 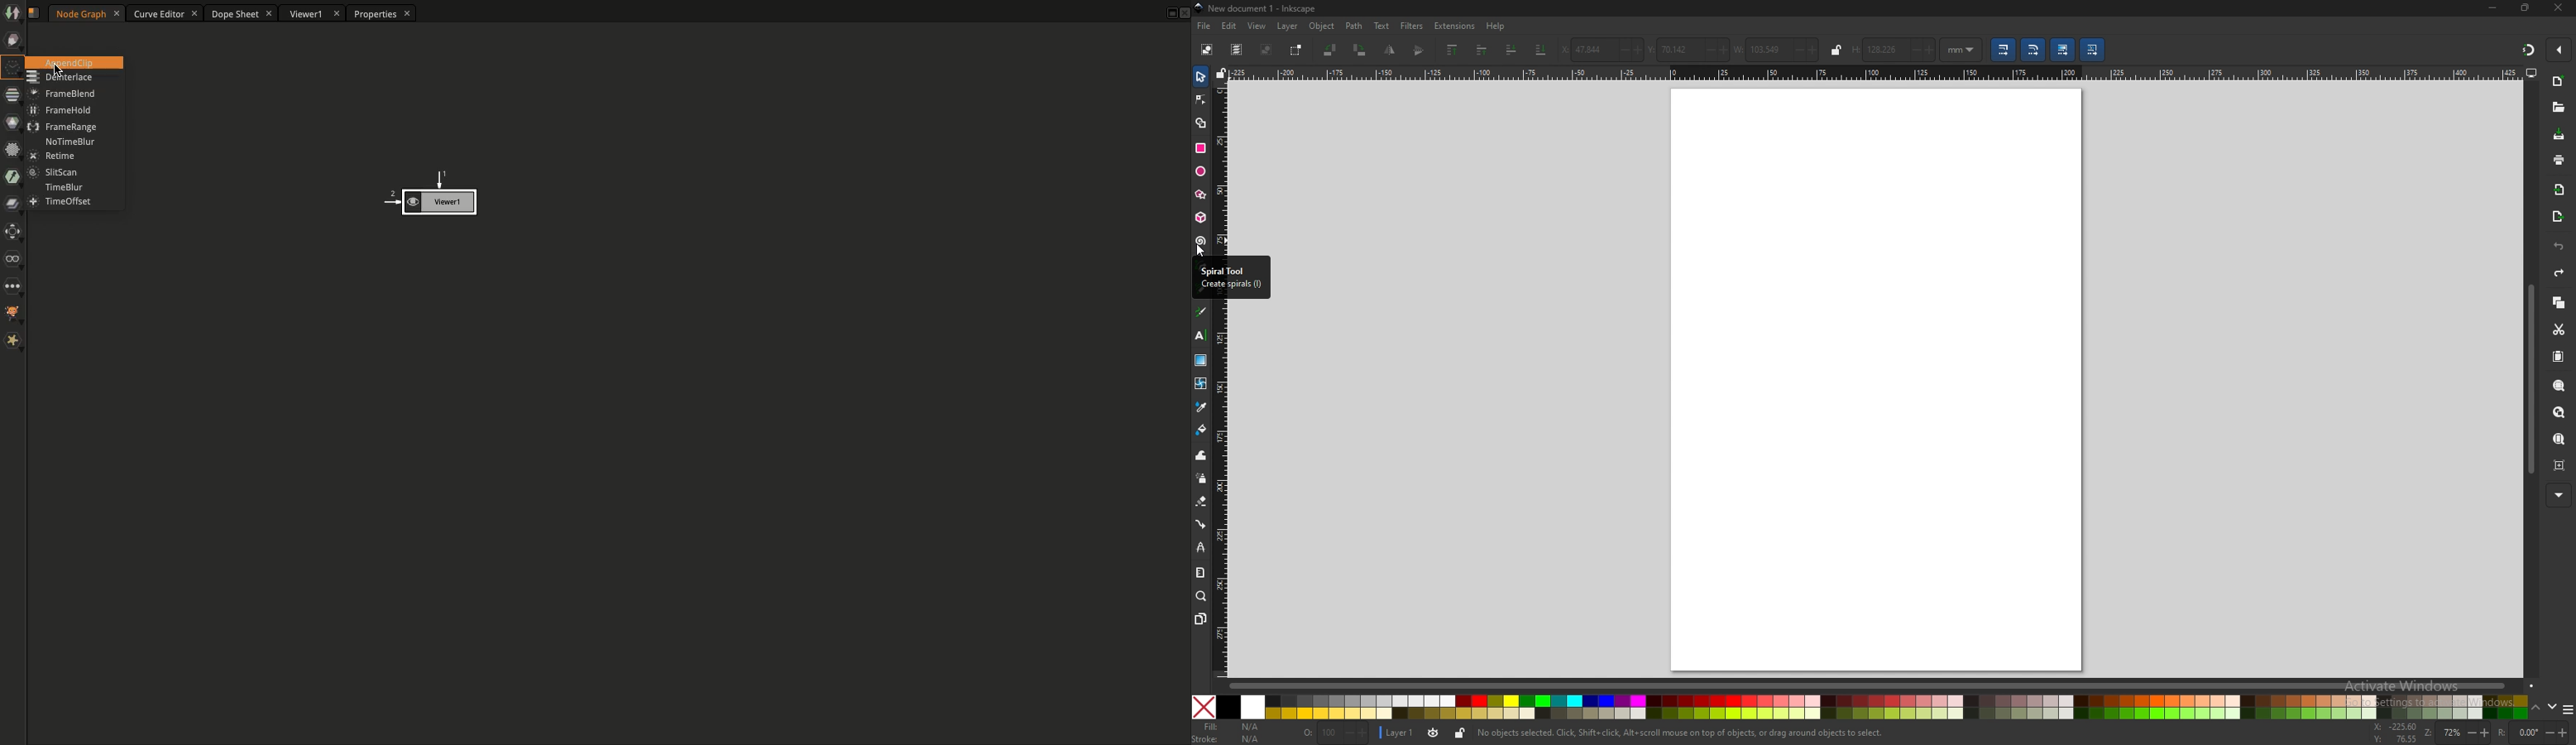 What do you see at coordinates (1202, 407) in the screenshot?
I see `dropper` at bounding box center [1202, 407].